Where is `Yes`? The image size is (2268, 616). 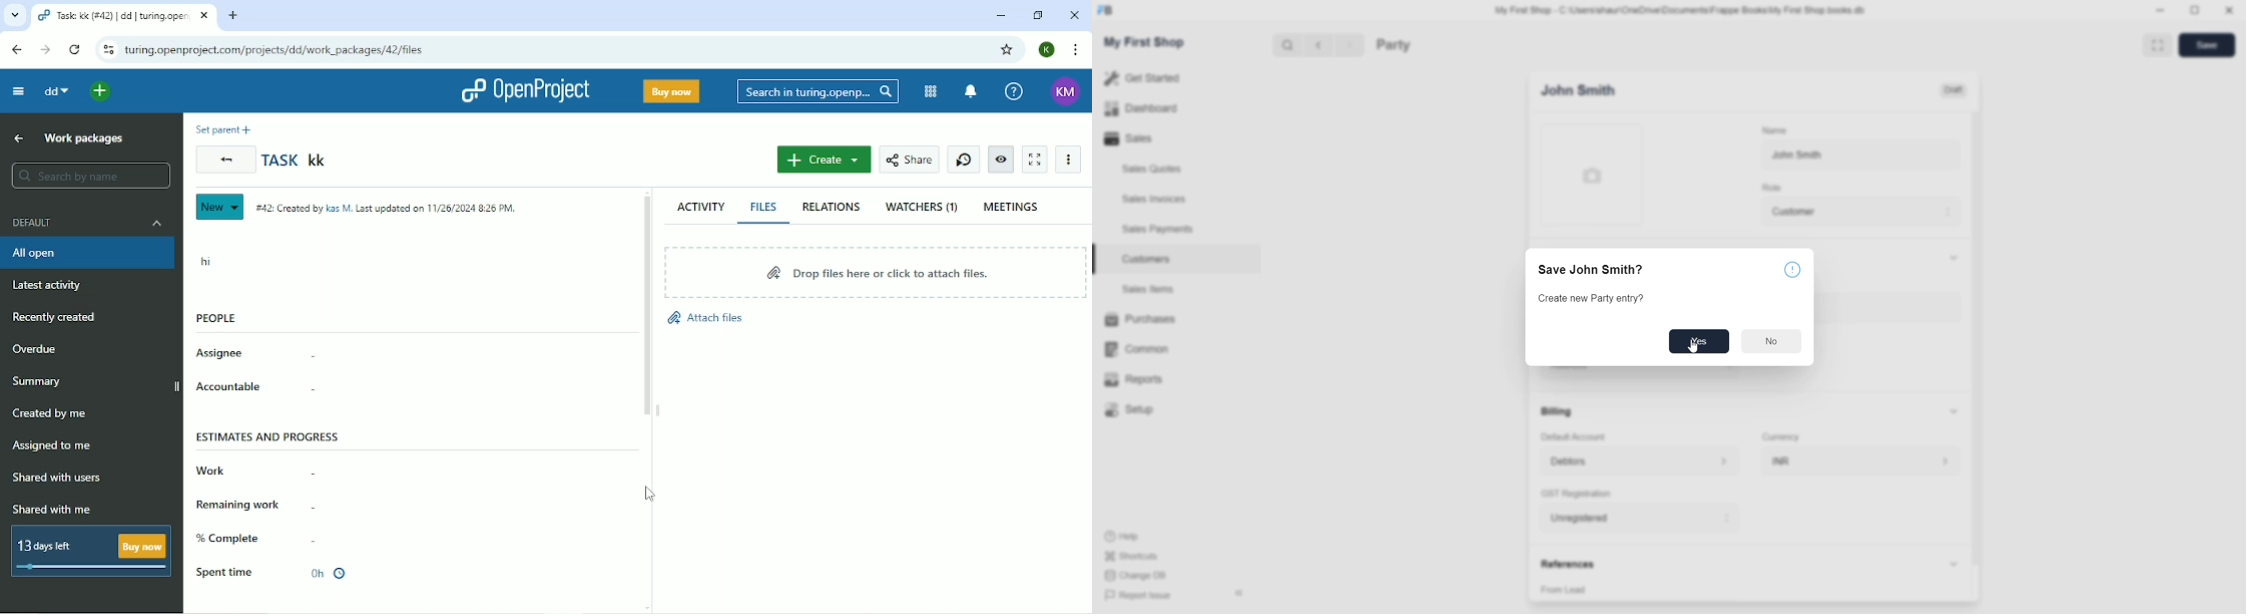
Yes is located at coordinates (1697, 342).